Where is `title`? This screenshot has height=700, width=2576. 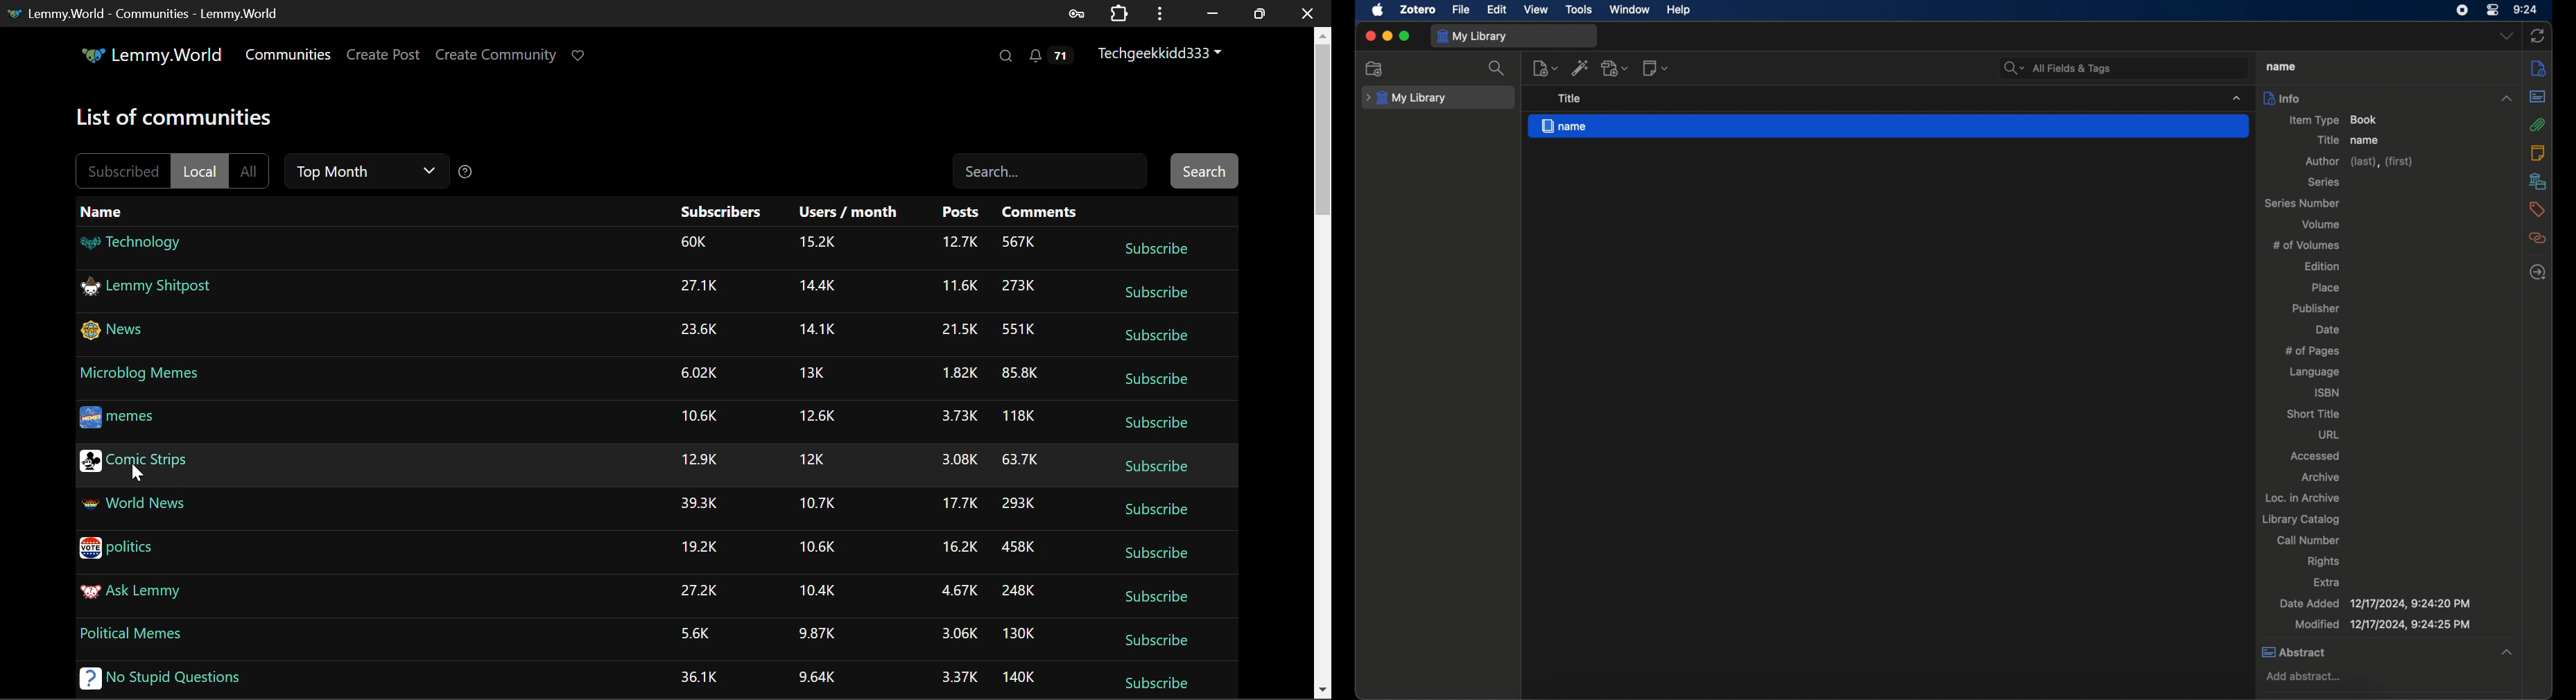 title is located at coordinates (2328, 139).